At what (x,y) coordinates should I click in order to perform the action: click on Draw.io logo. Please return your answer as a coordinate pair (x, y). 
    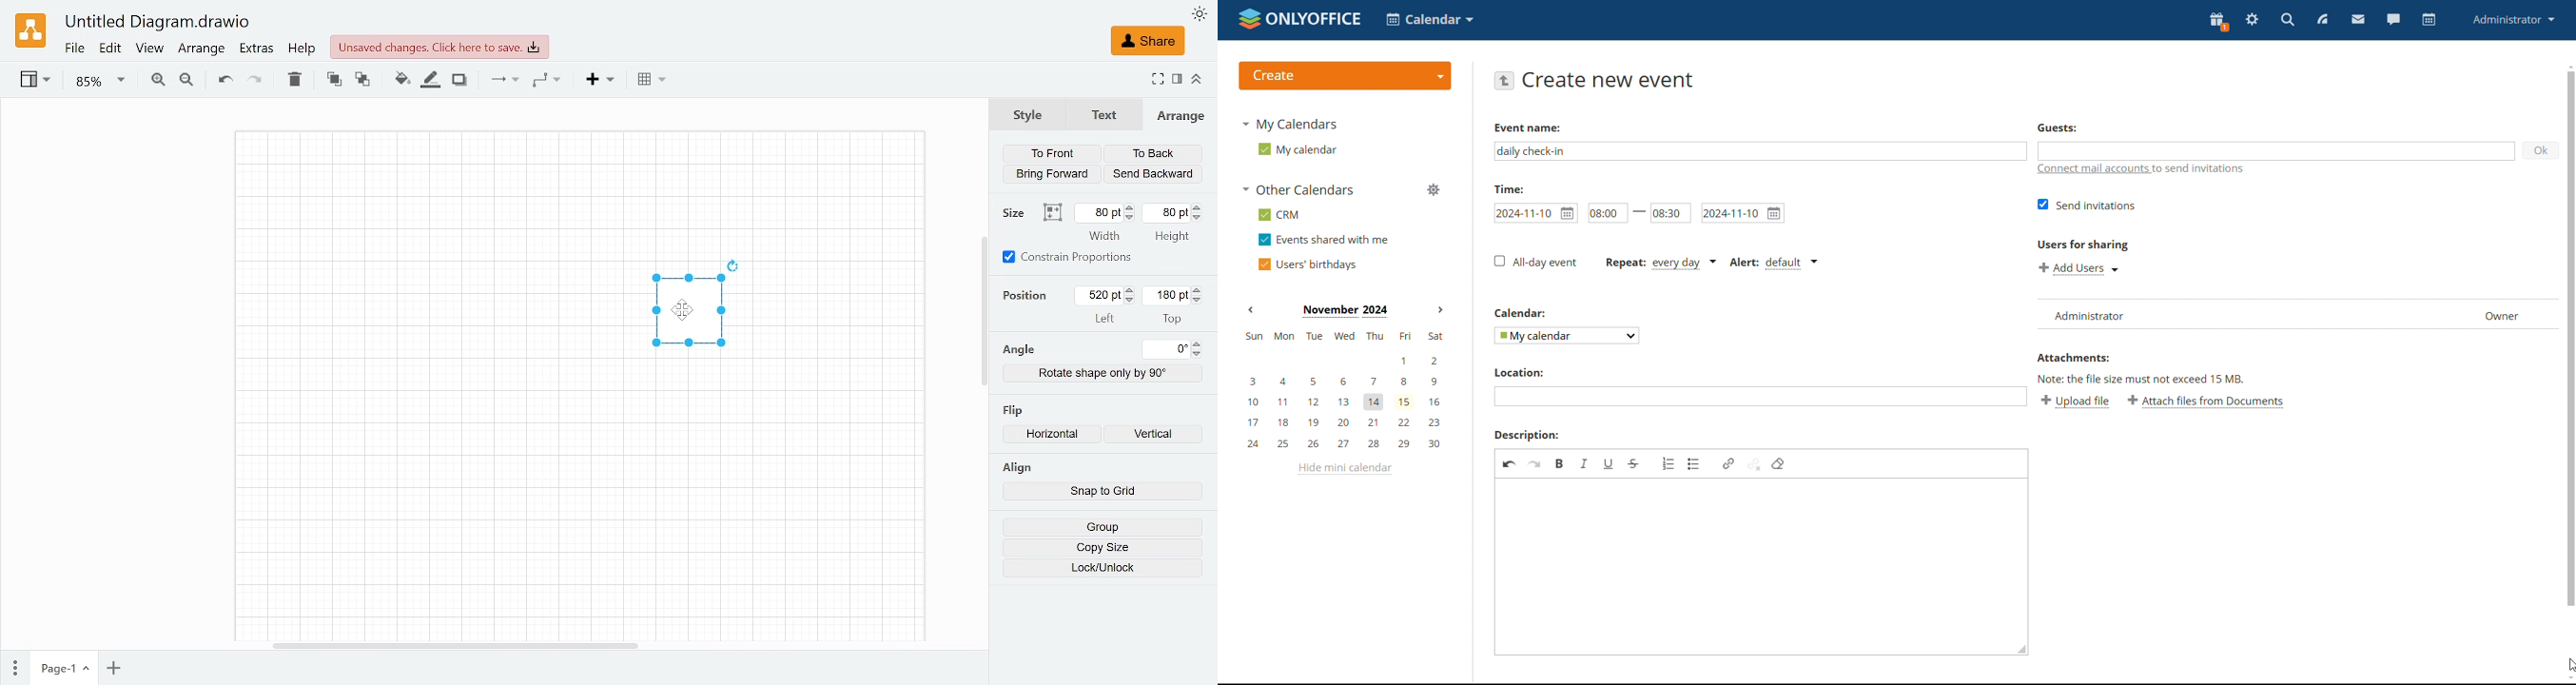
    Looking at the image, I should click on (32, 29).